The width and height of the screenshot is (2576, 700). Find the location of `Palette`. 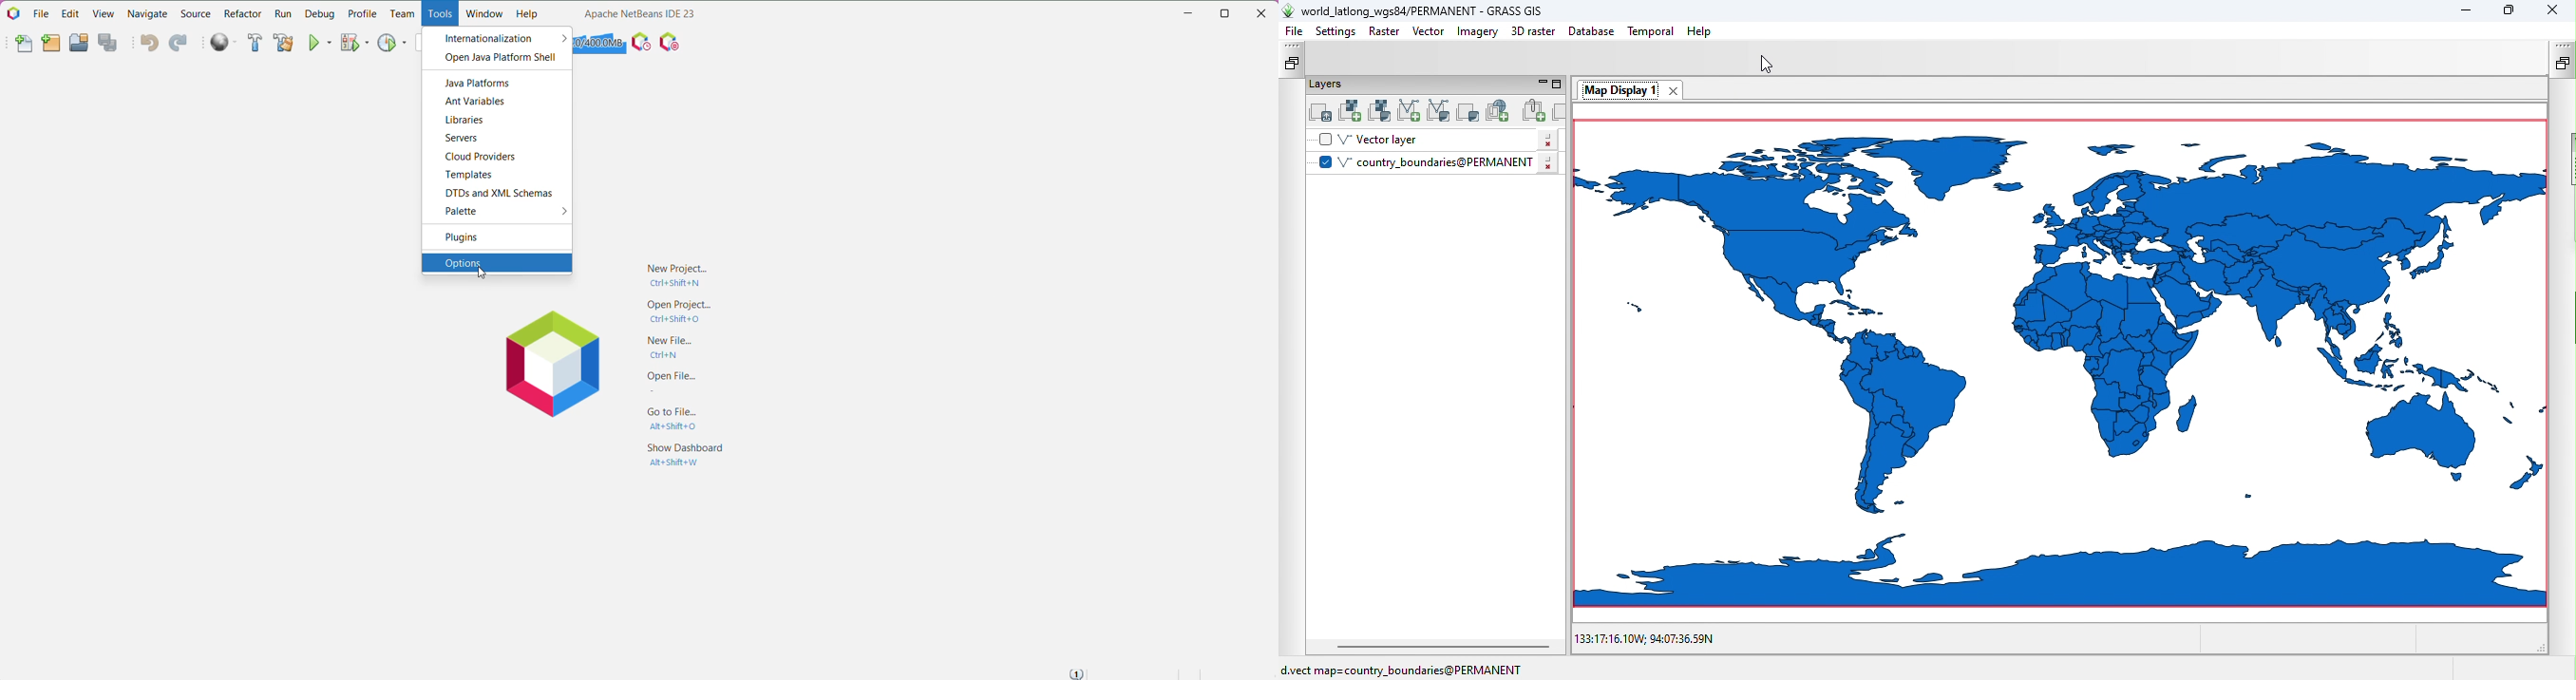

Palette is located at coordinates (465, 212).